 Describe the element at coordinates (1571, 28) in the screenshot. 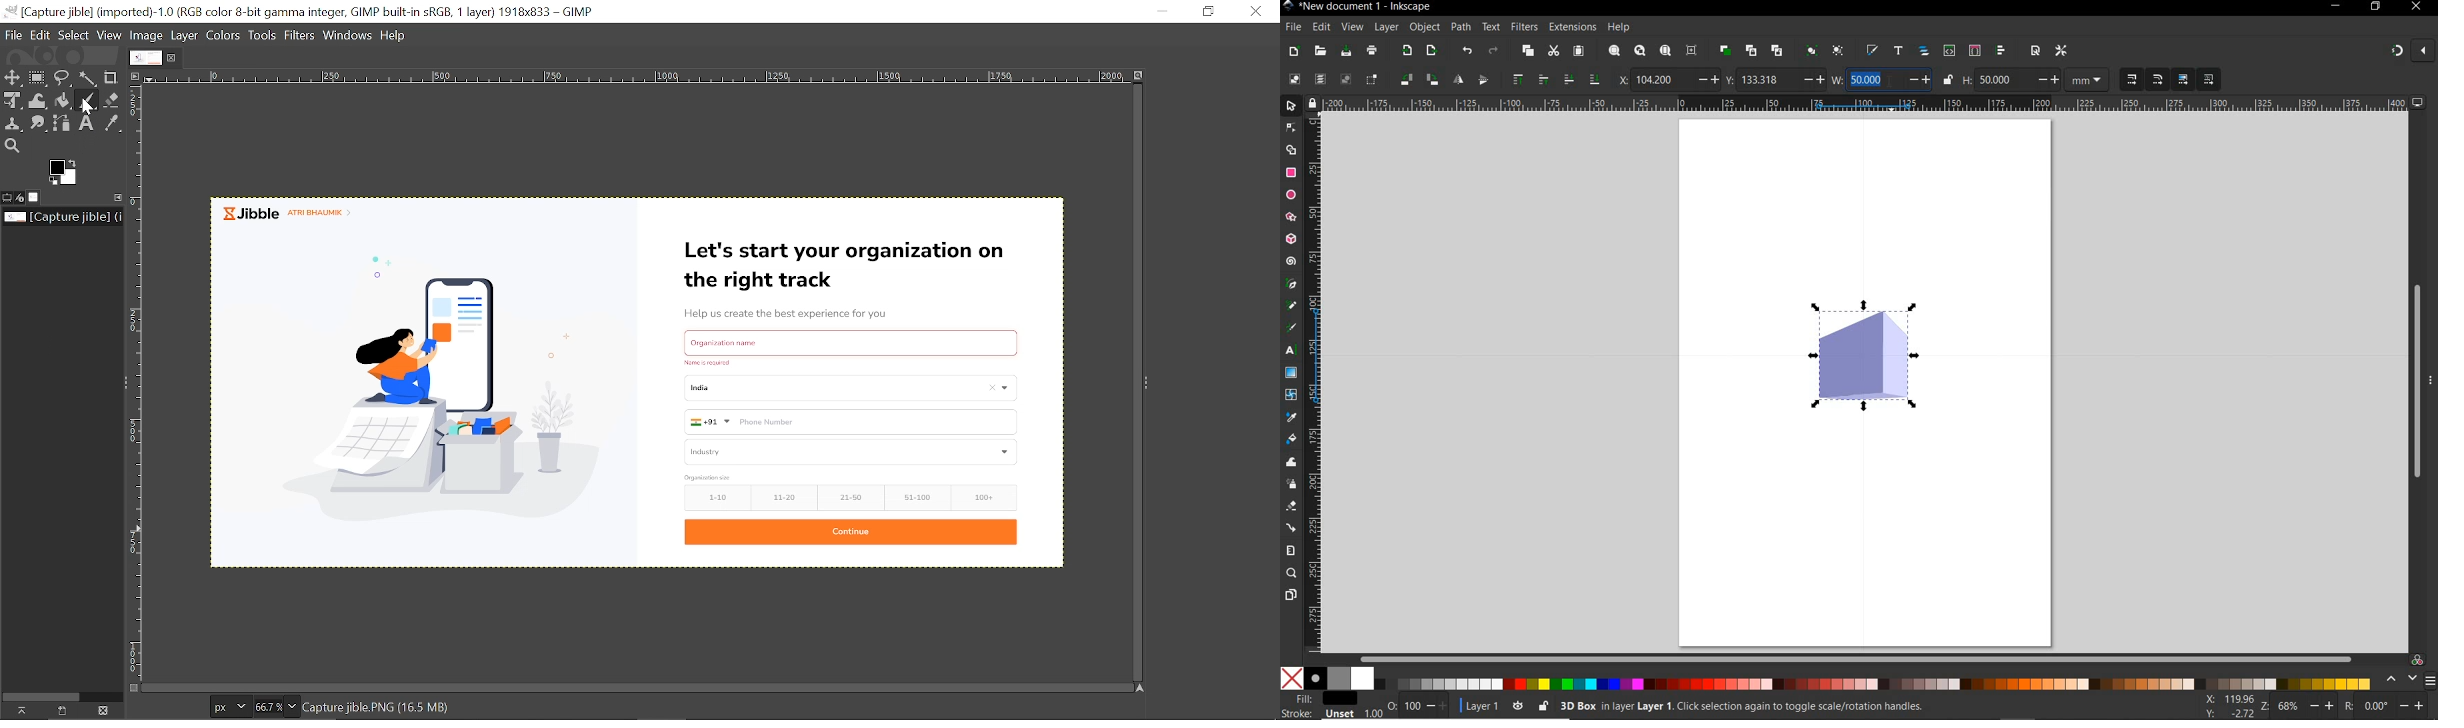

I see `extensions` at that location.